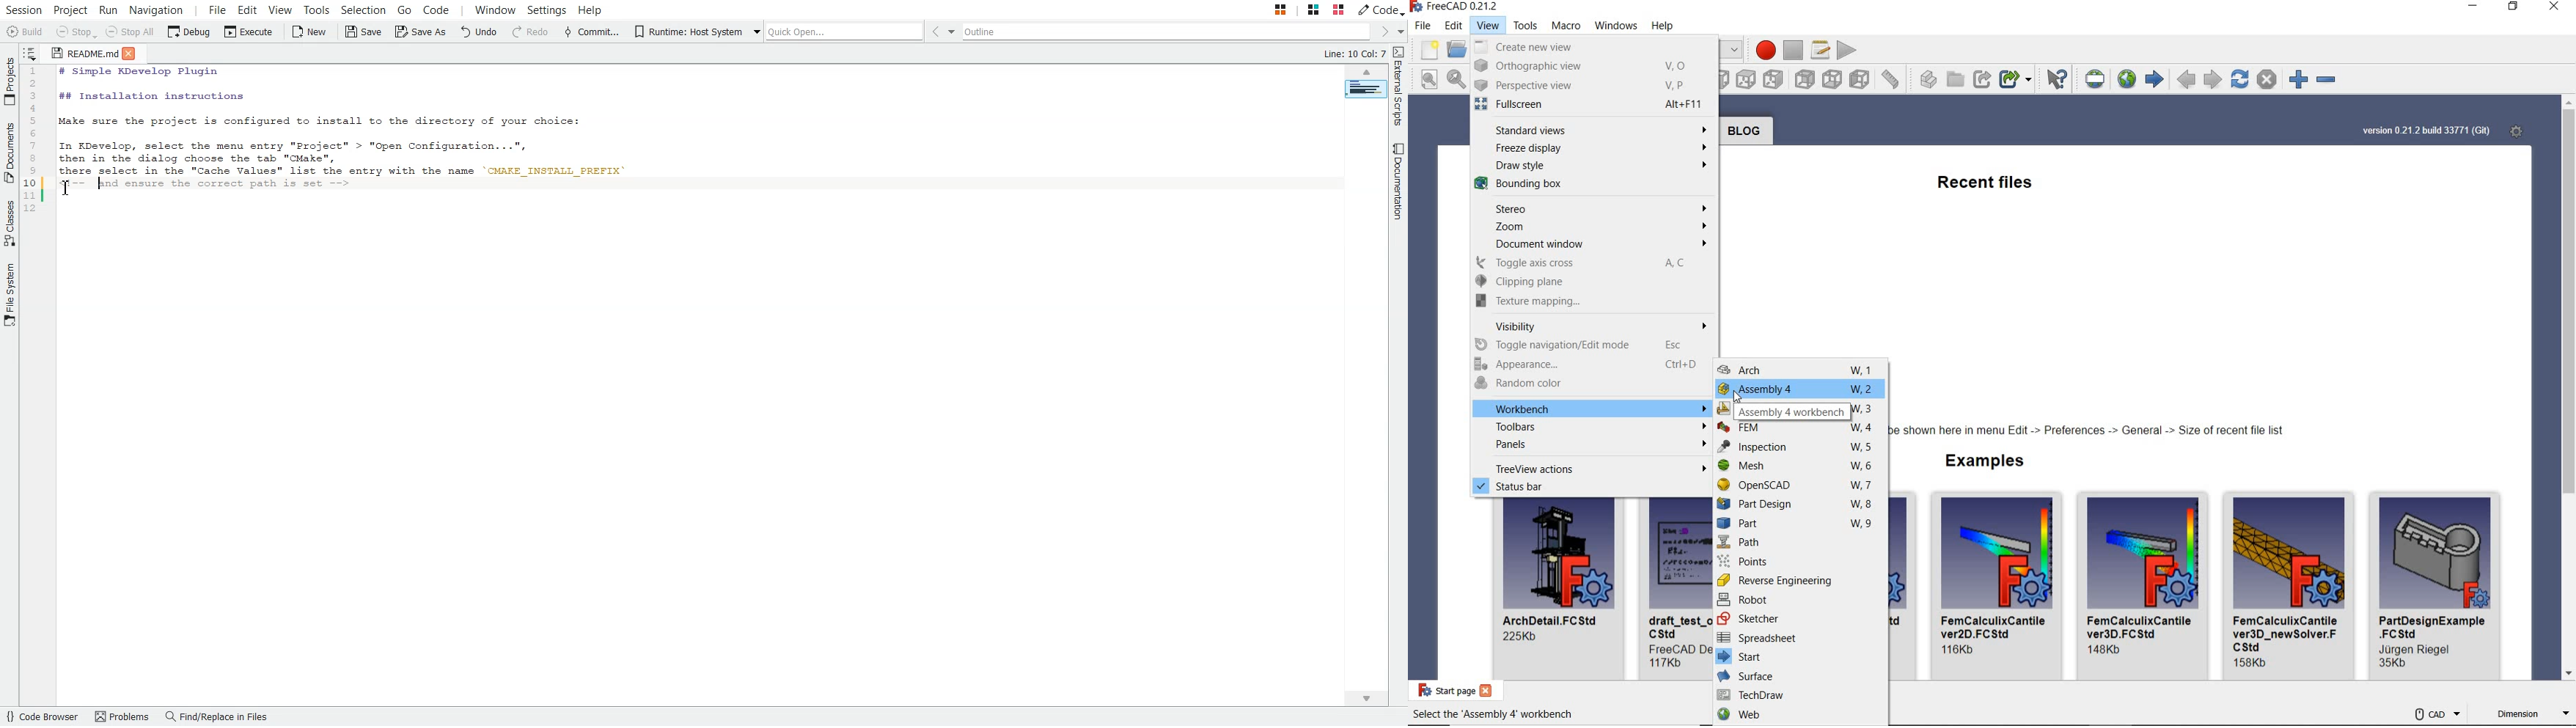 Image resolution: width=2576 pixels, height=728 pixels. What do you see at coordinates (1979, 463) in the screenshot?
I see `examples` at bounding box center [1979, 463].